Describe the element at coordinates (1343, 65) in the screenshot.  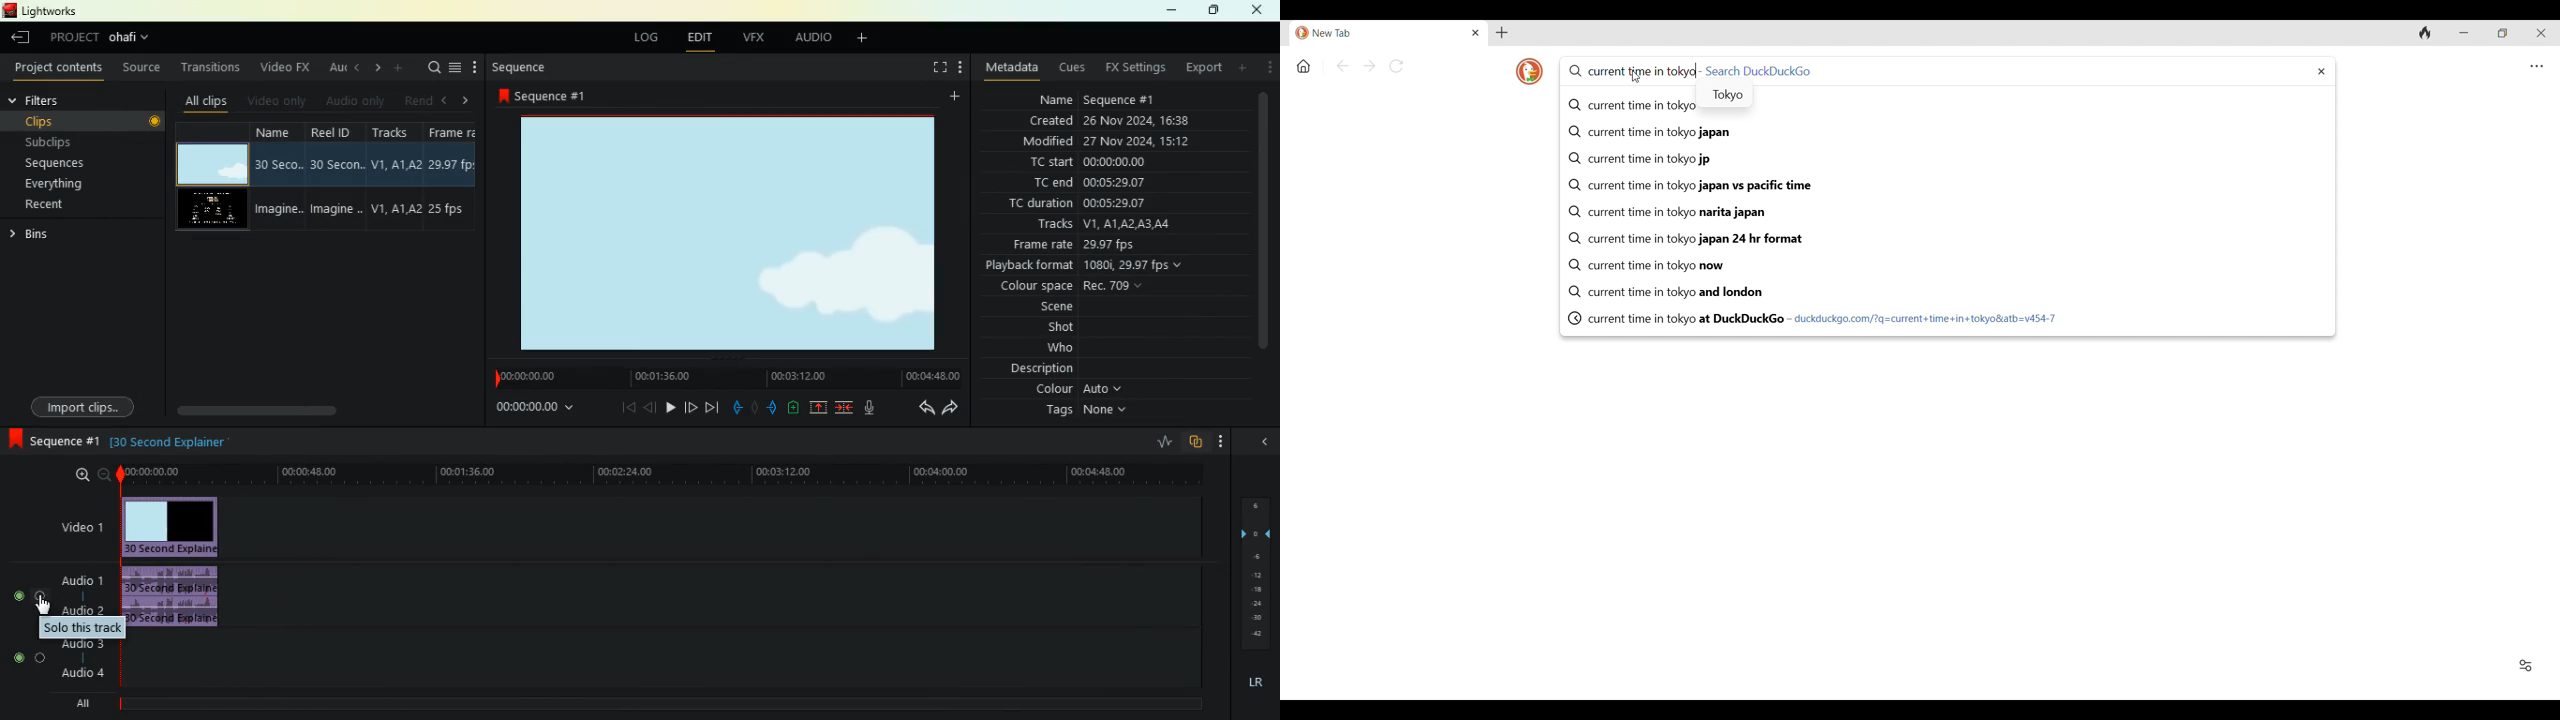
I see `Go back` at that location.